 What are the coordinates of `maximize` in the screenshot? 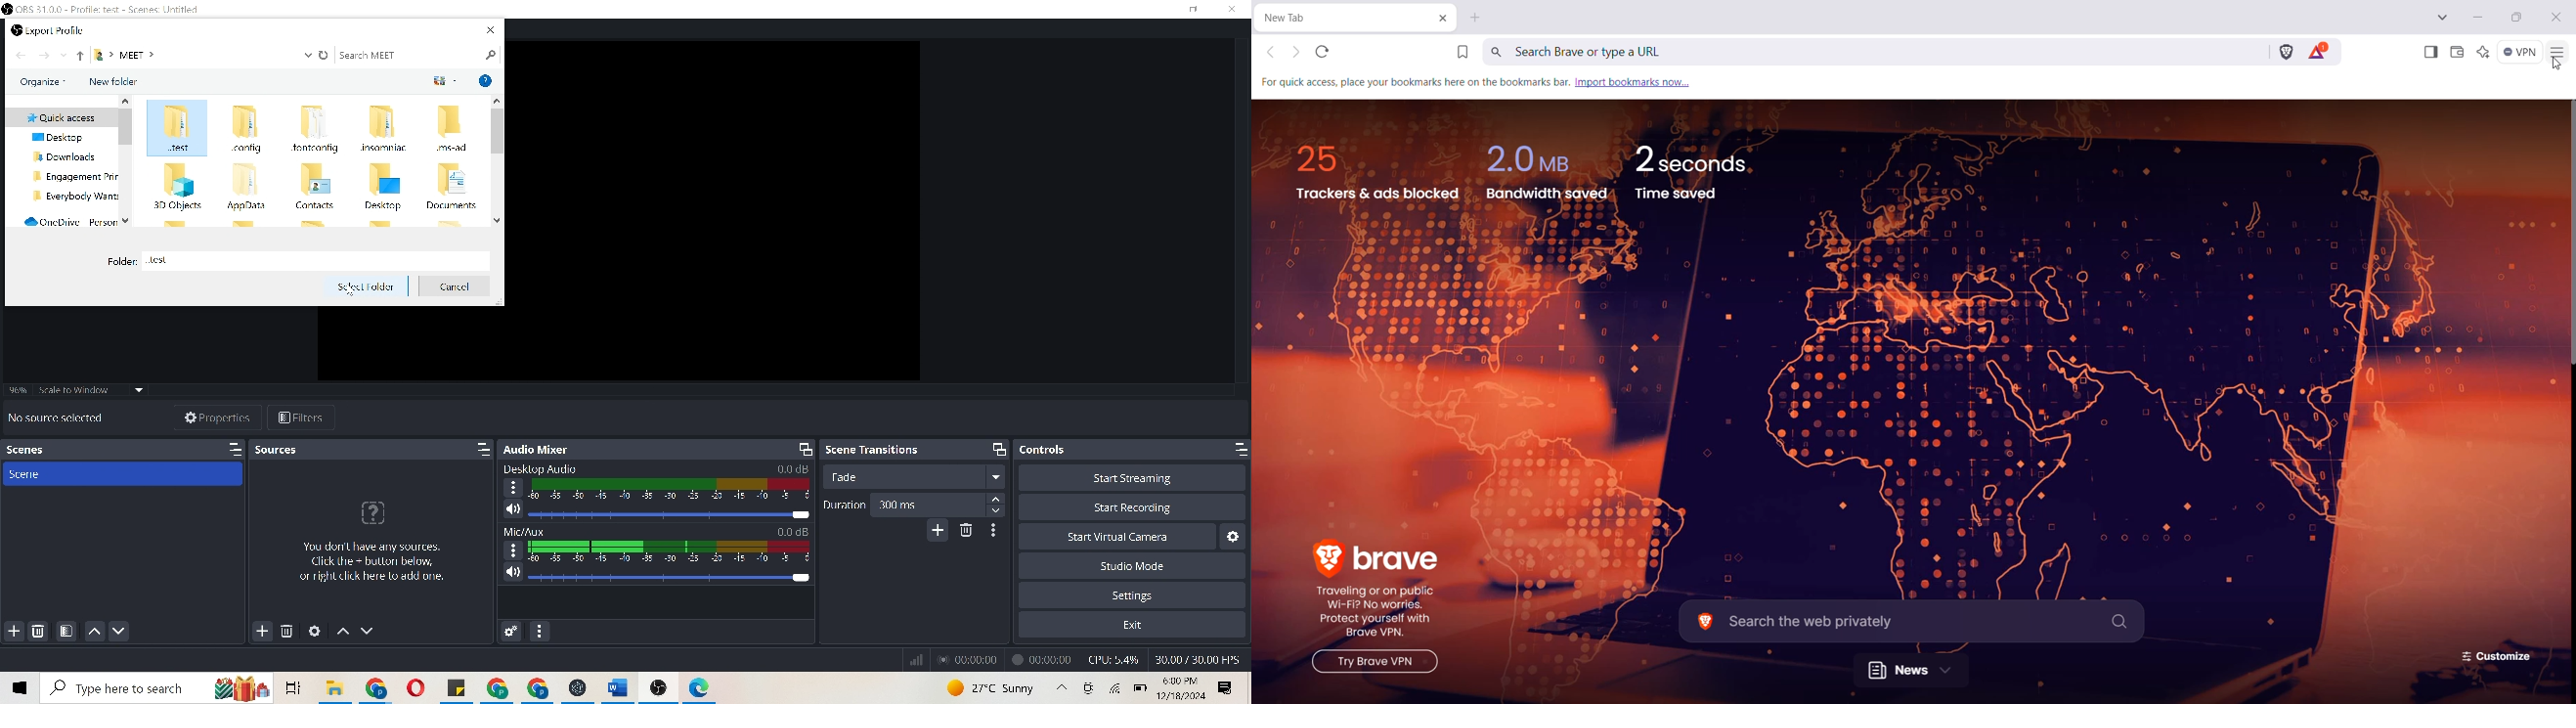 It's located at (1233, 449).